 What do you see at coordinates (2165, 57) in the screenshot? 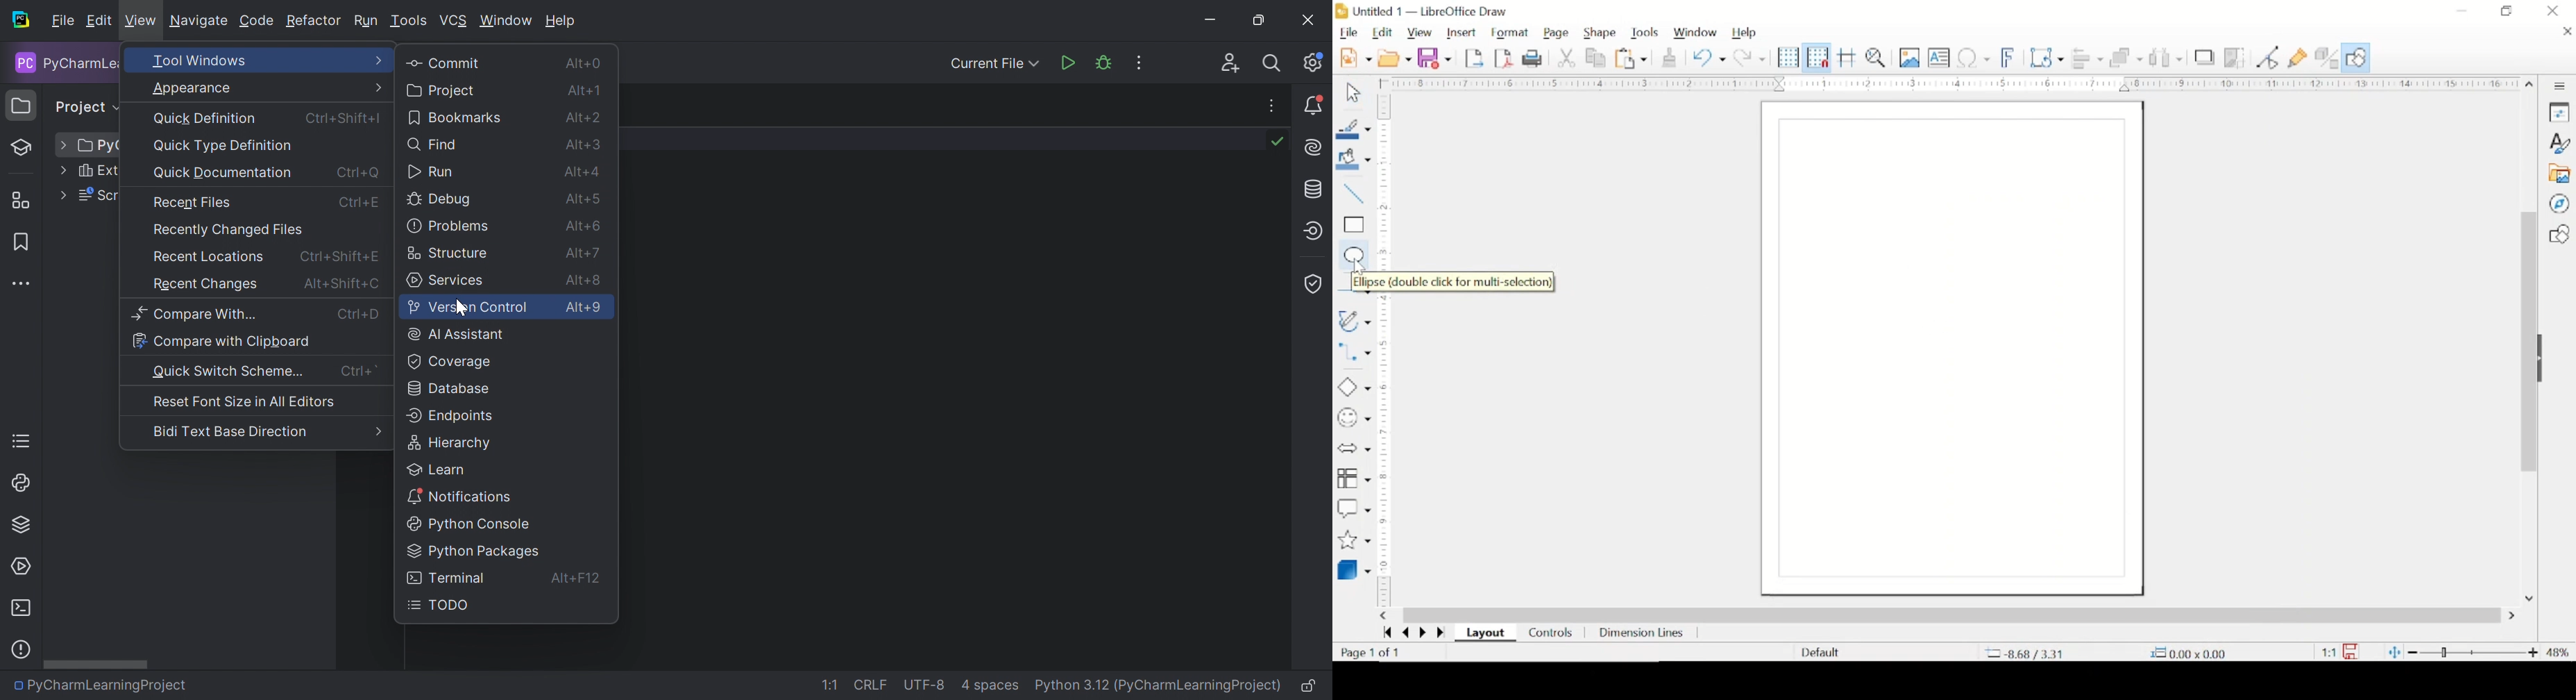
I see `select at least three objects to distribute` at bounding box center [2165, 57].